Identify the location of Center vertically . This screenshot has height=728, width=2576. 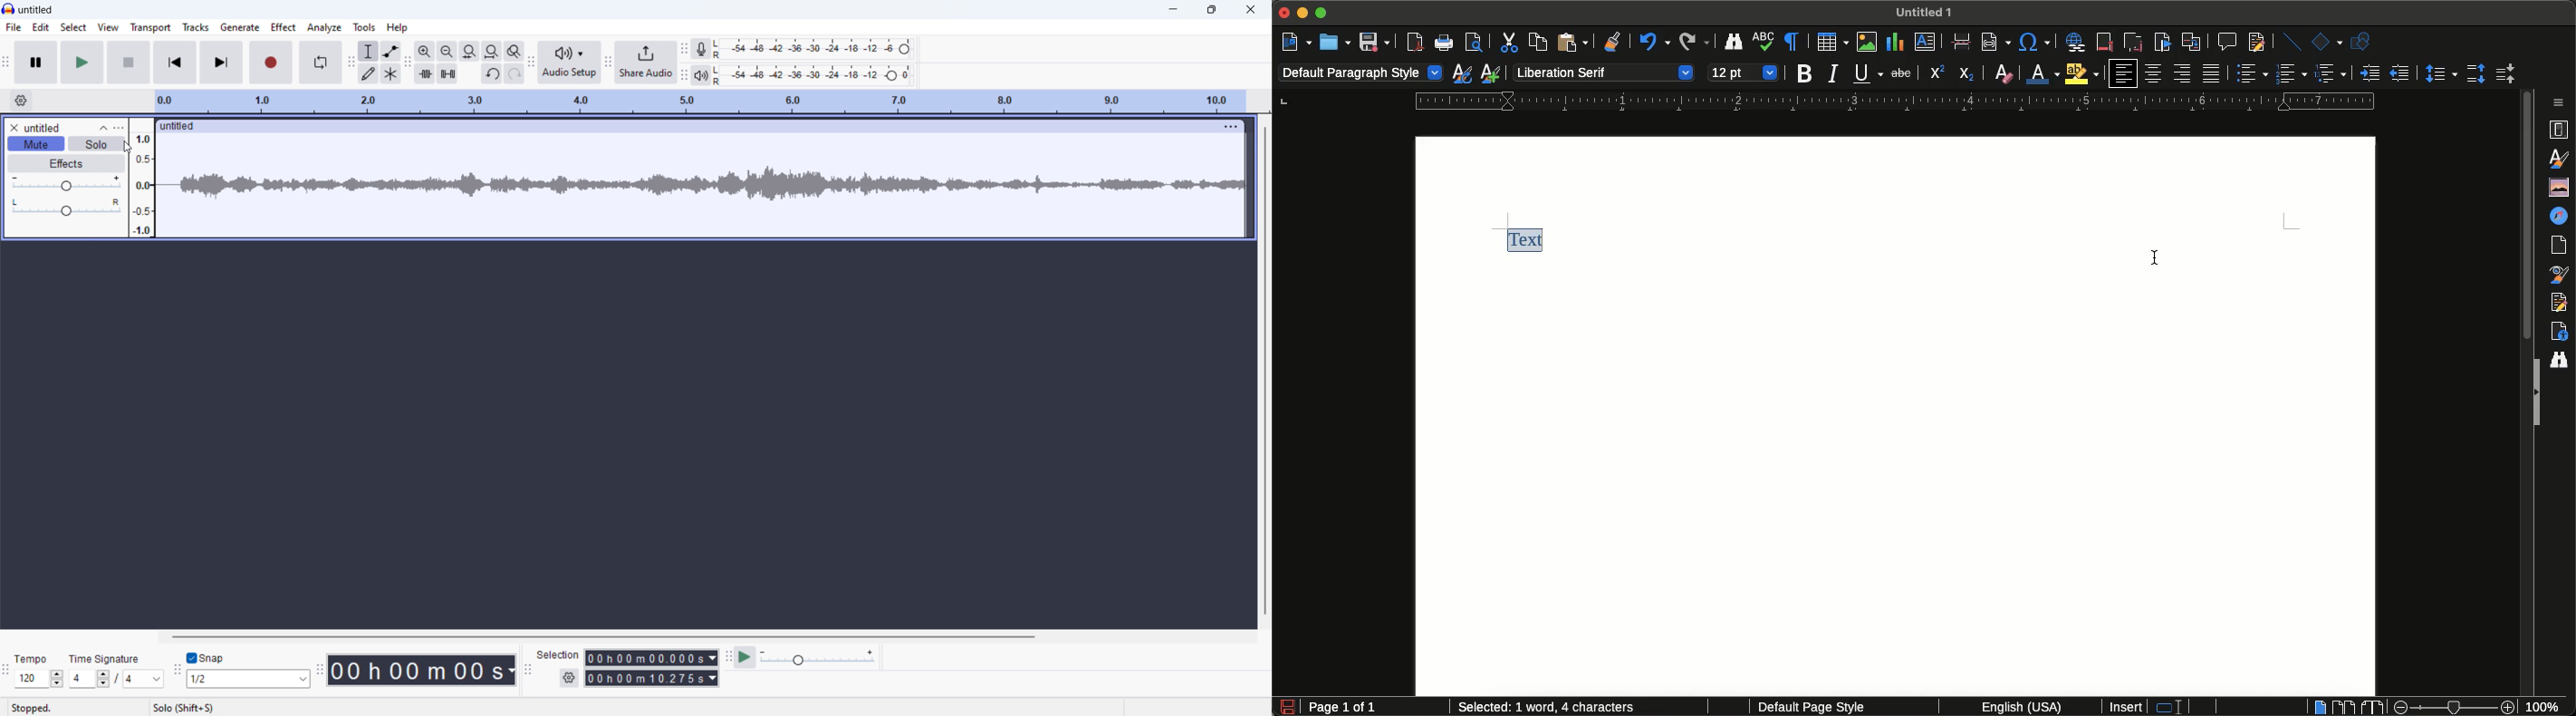
(2154, 73).